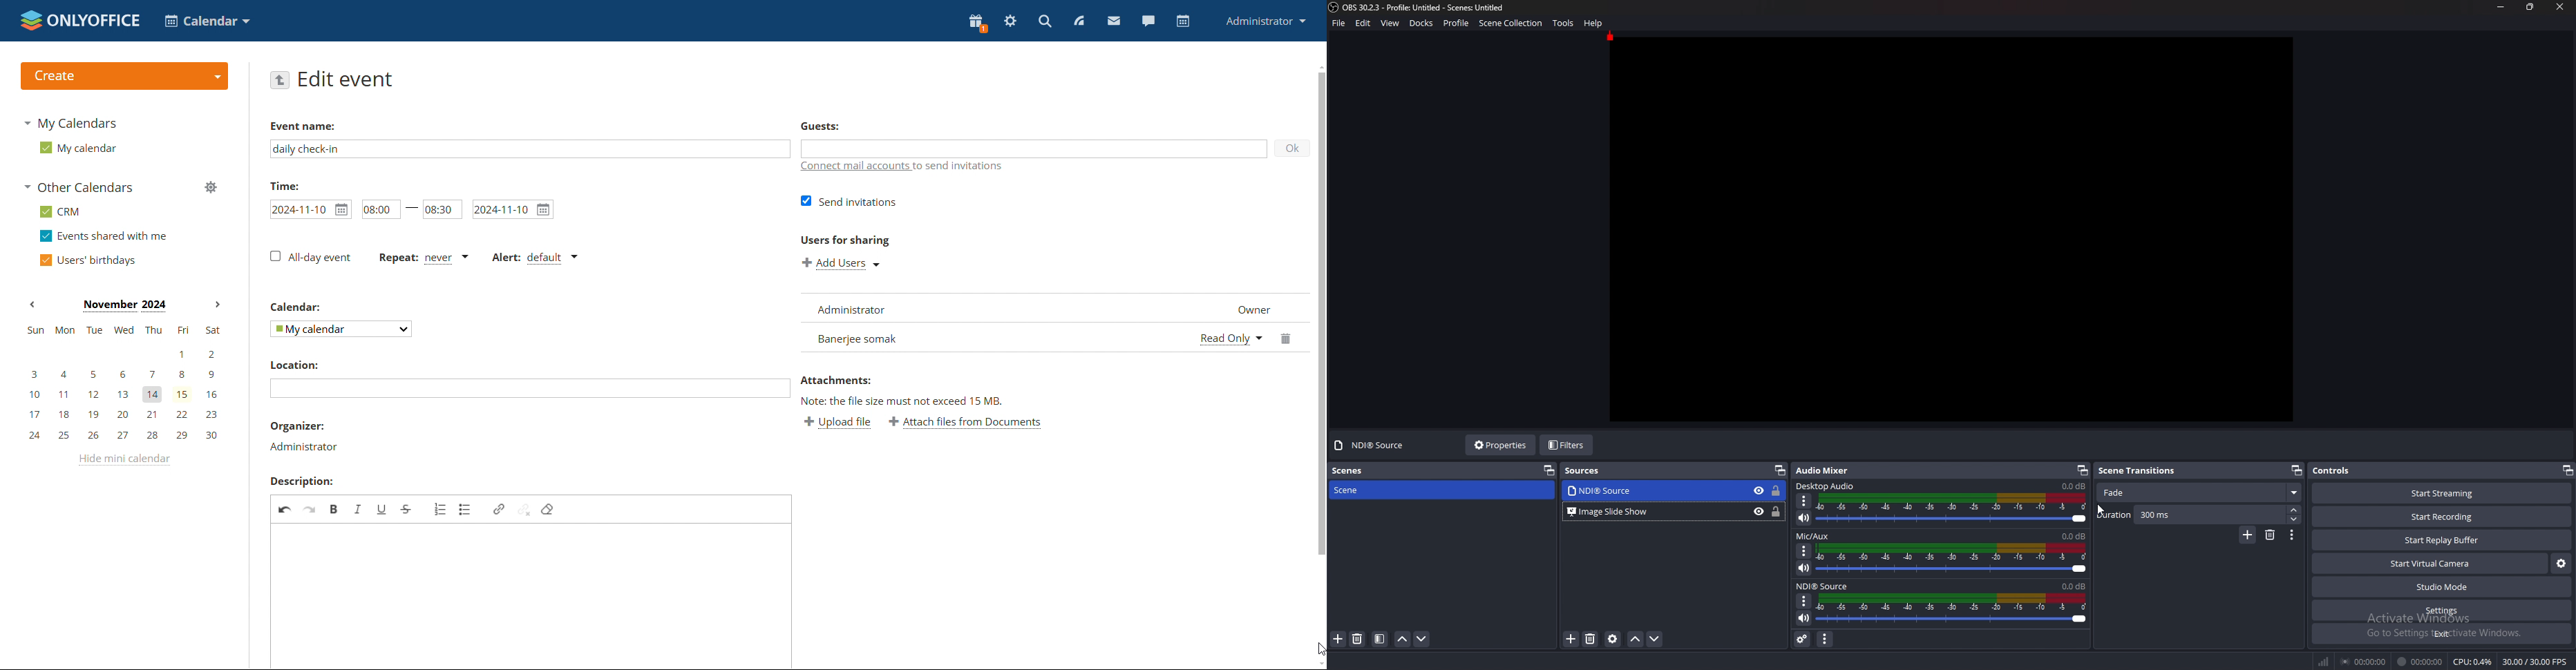 The height and width of the screenshot is (672, 2576). I want to click on edit, so click(1364, 23).